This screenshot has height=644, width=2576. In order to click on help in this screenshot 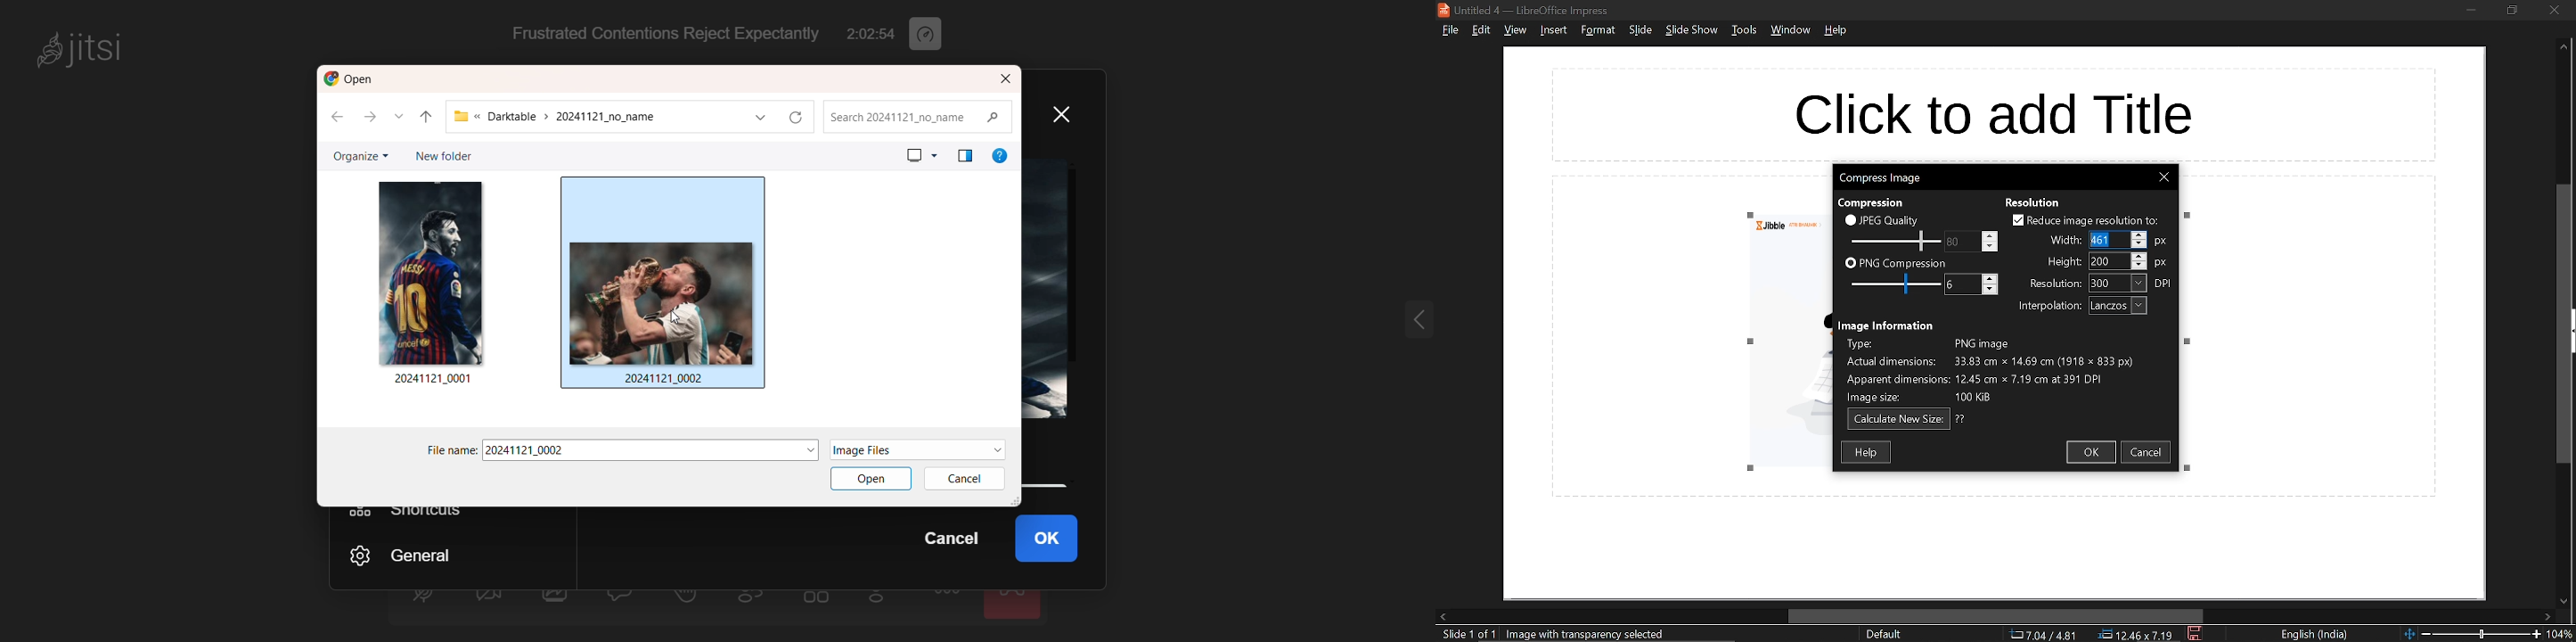, I will do `click(1836, 34)`.